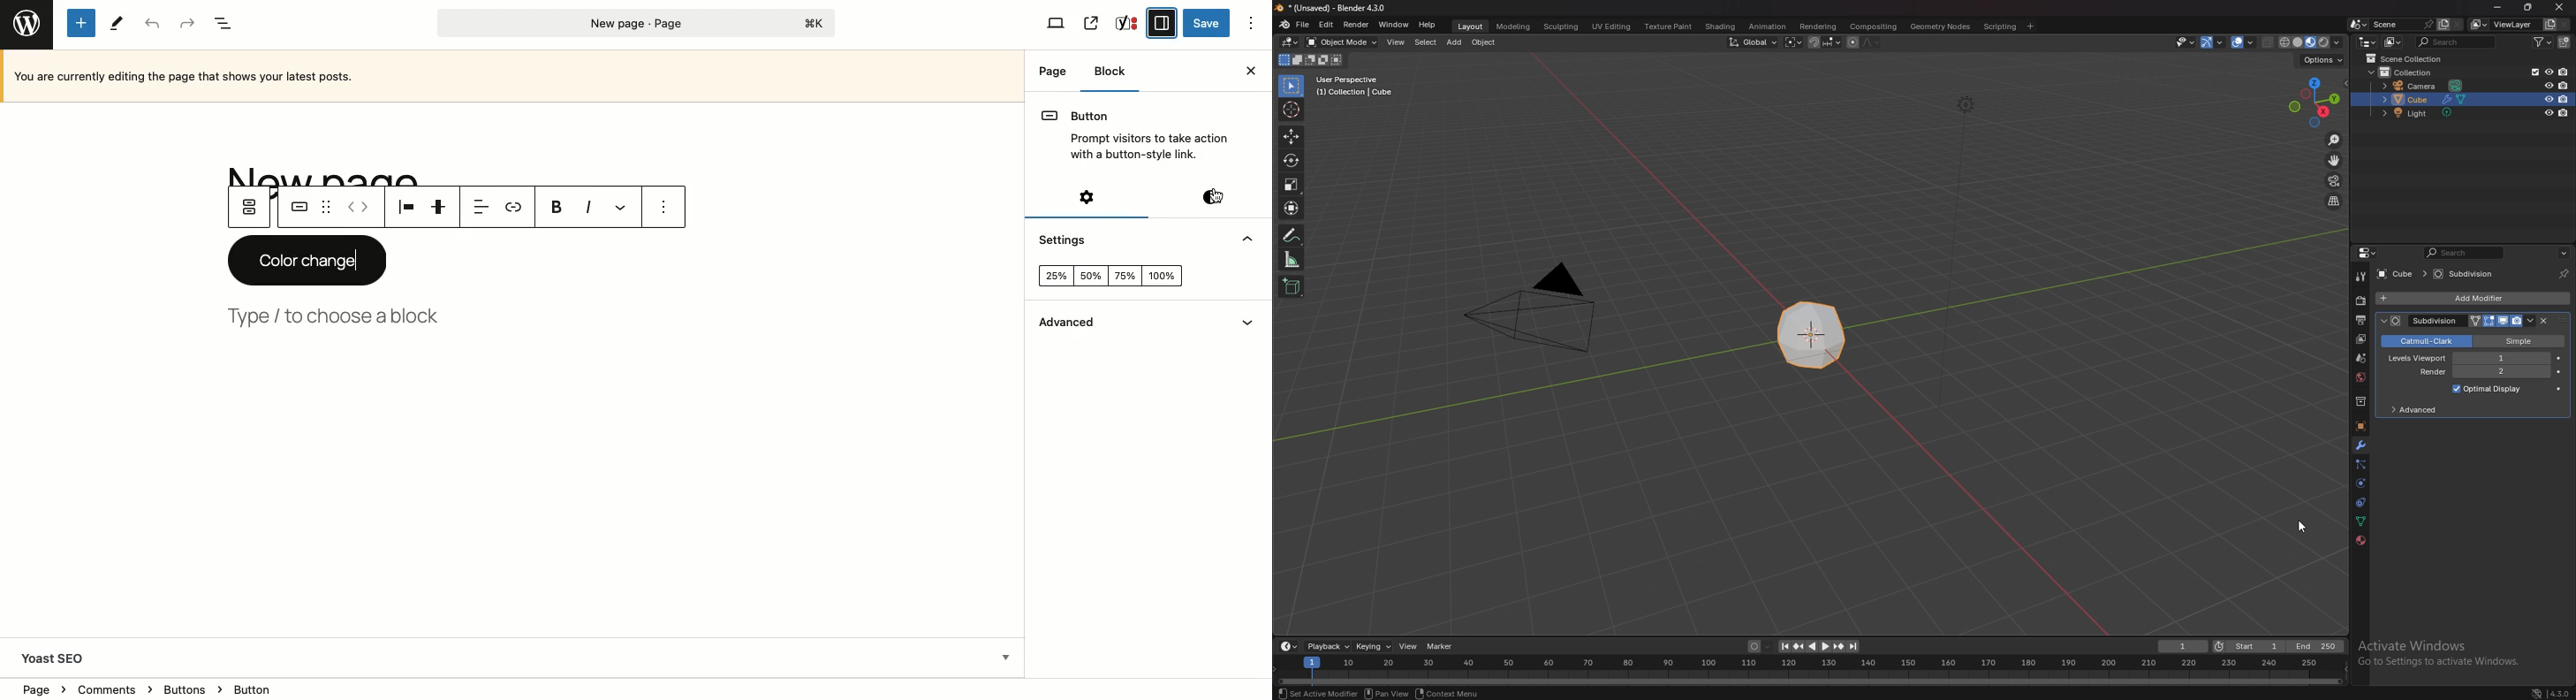  I want to click on rotate, so click(1290, 160).